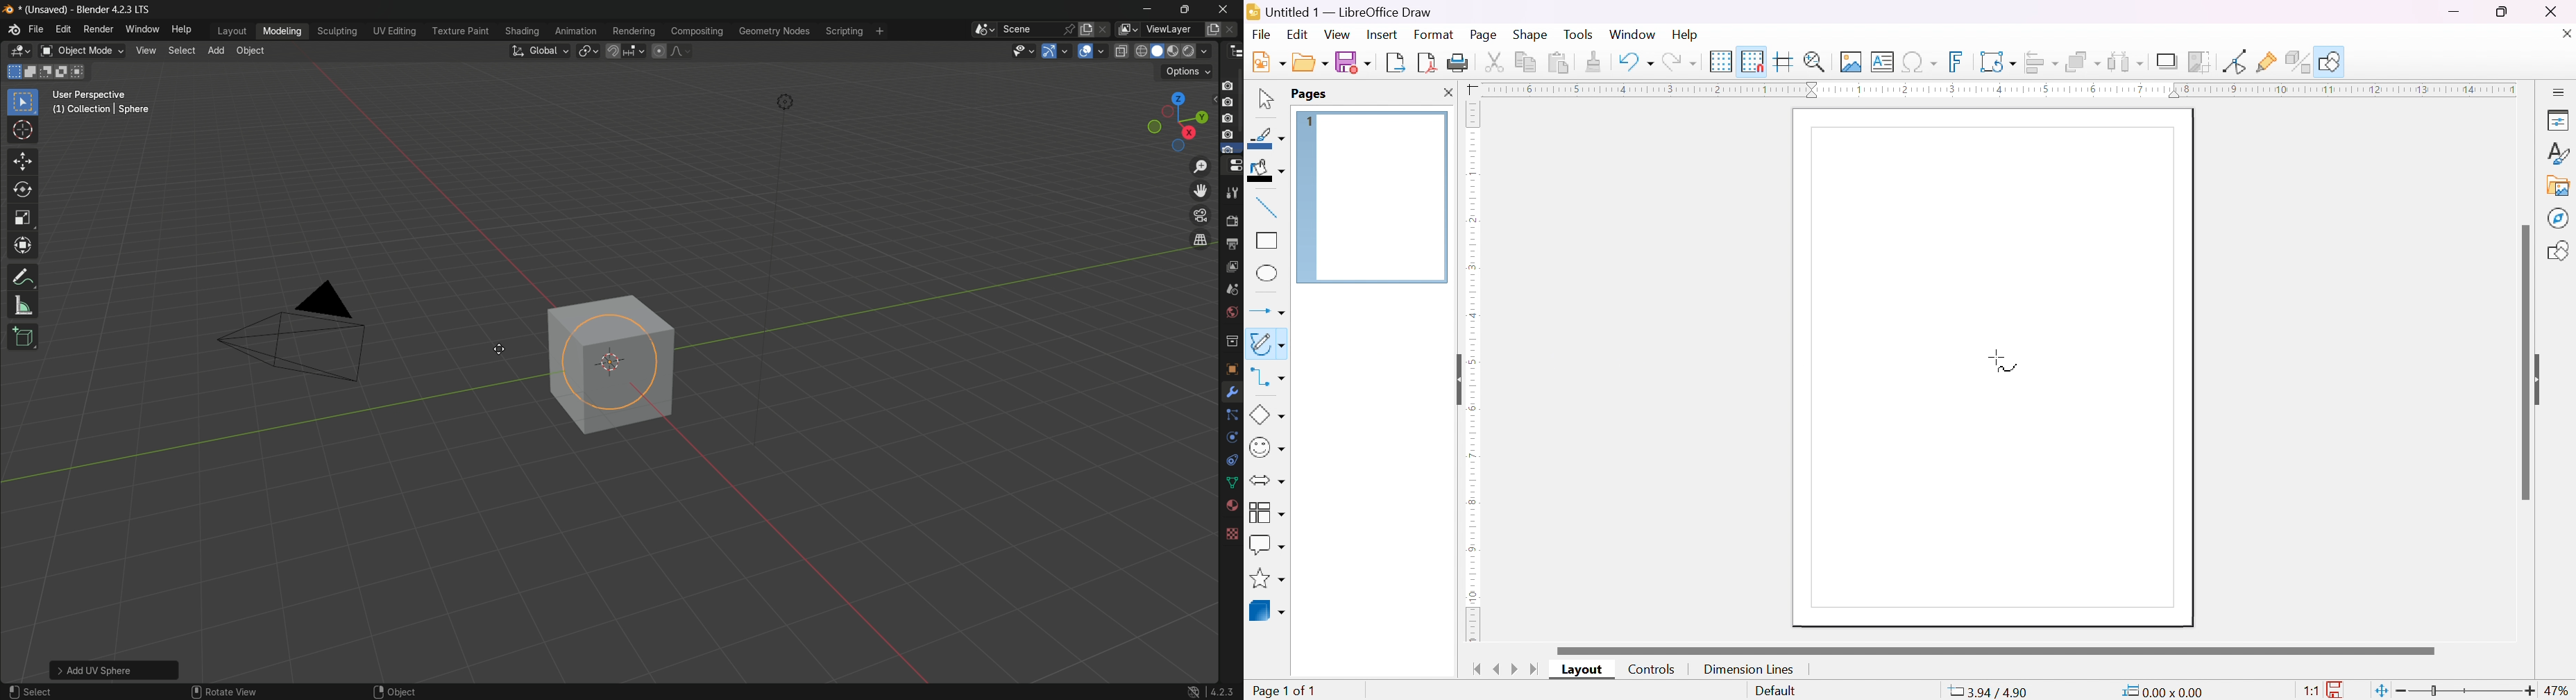 Image resolution: width=2576 pixels, height=700 pixels. Describe the element at coordinates (1559, 63) in the screenshot. I see `paste` at that location.